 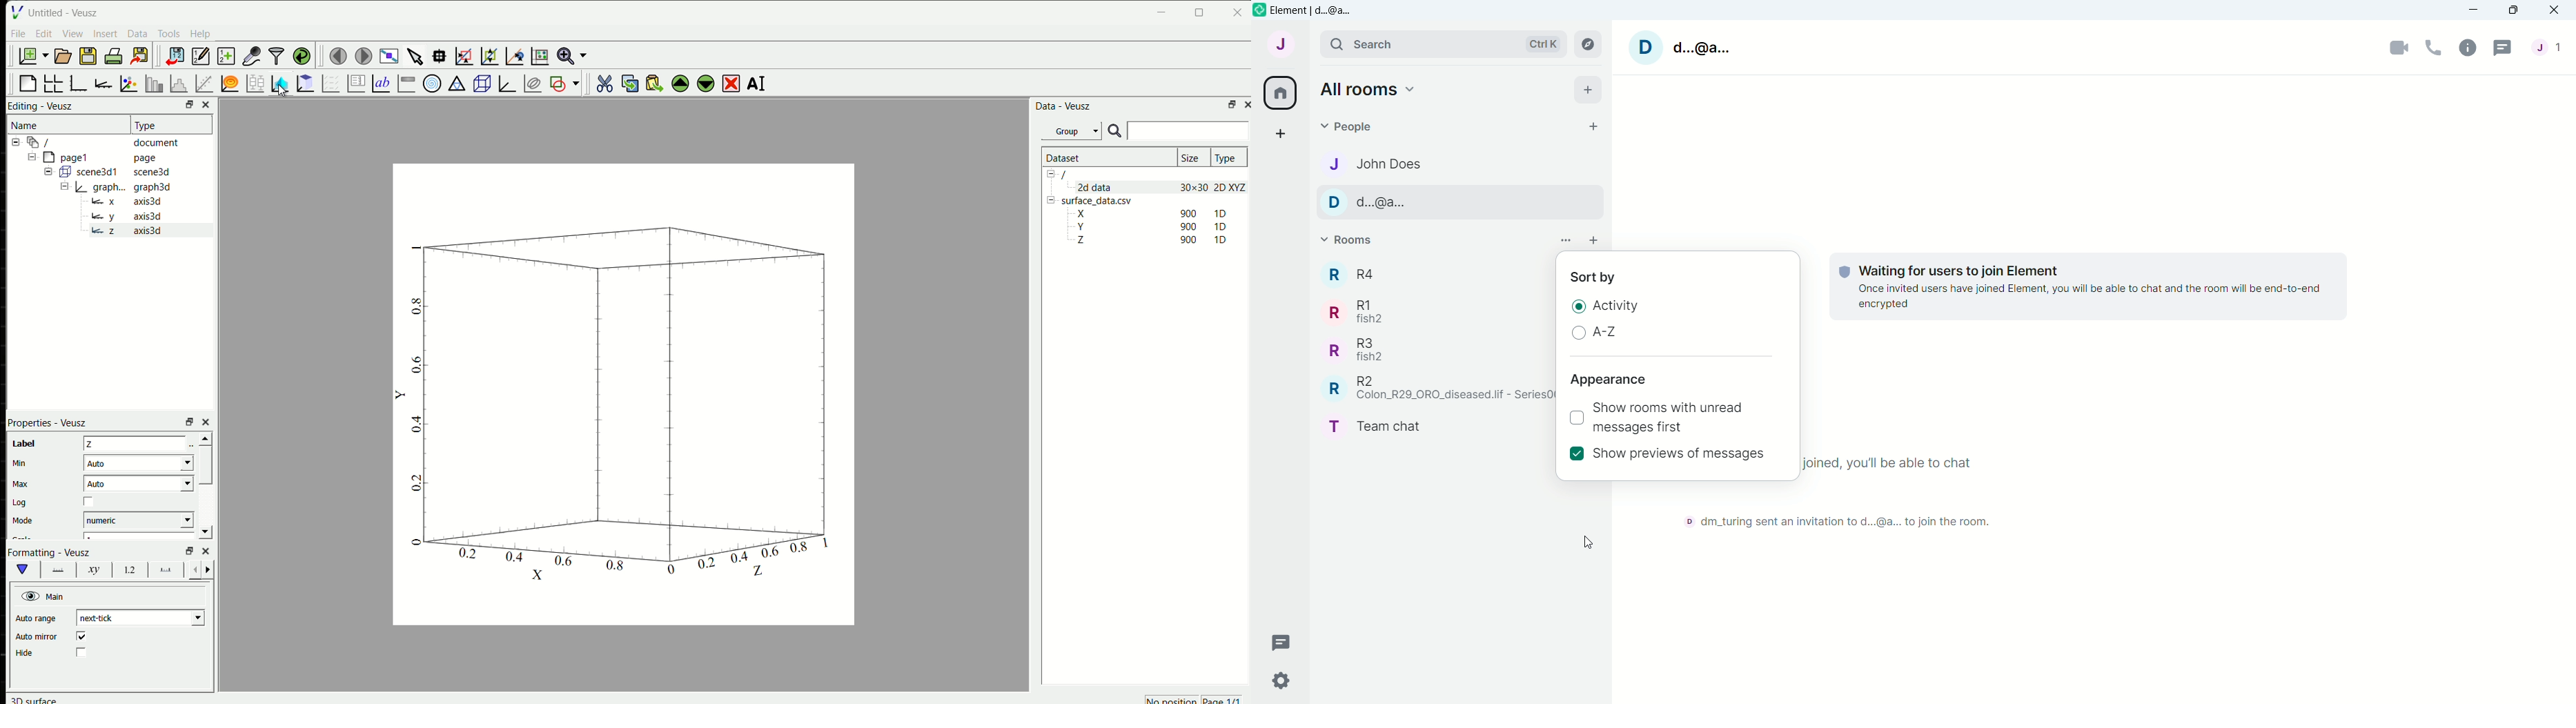 What do you see at coordinates (190, 421) in the screenshot?
I see `open in separate window` at bounding box center [190, 421].